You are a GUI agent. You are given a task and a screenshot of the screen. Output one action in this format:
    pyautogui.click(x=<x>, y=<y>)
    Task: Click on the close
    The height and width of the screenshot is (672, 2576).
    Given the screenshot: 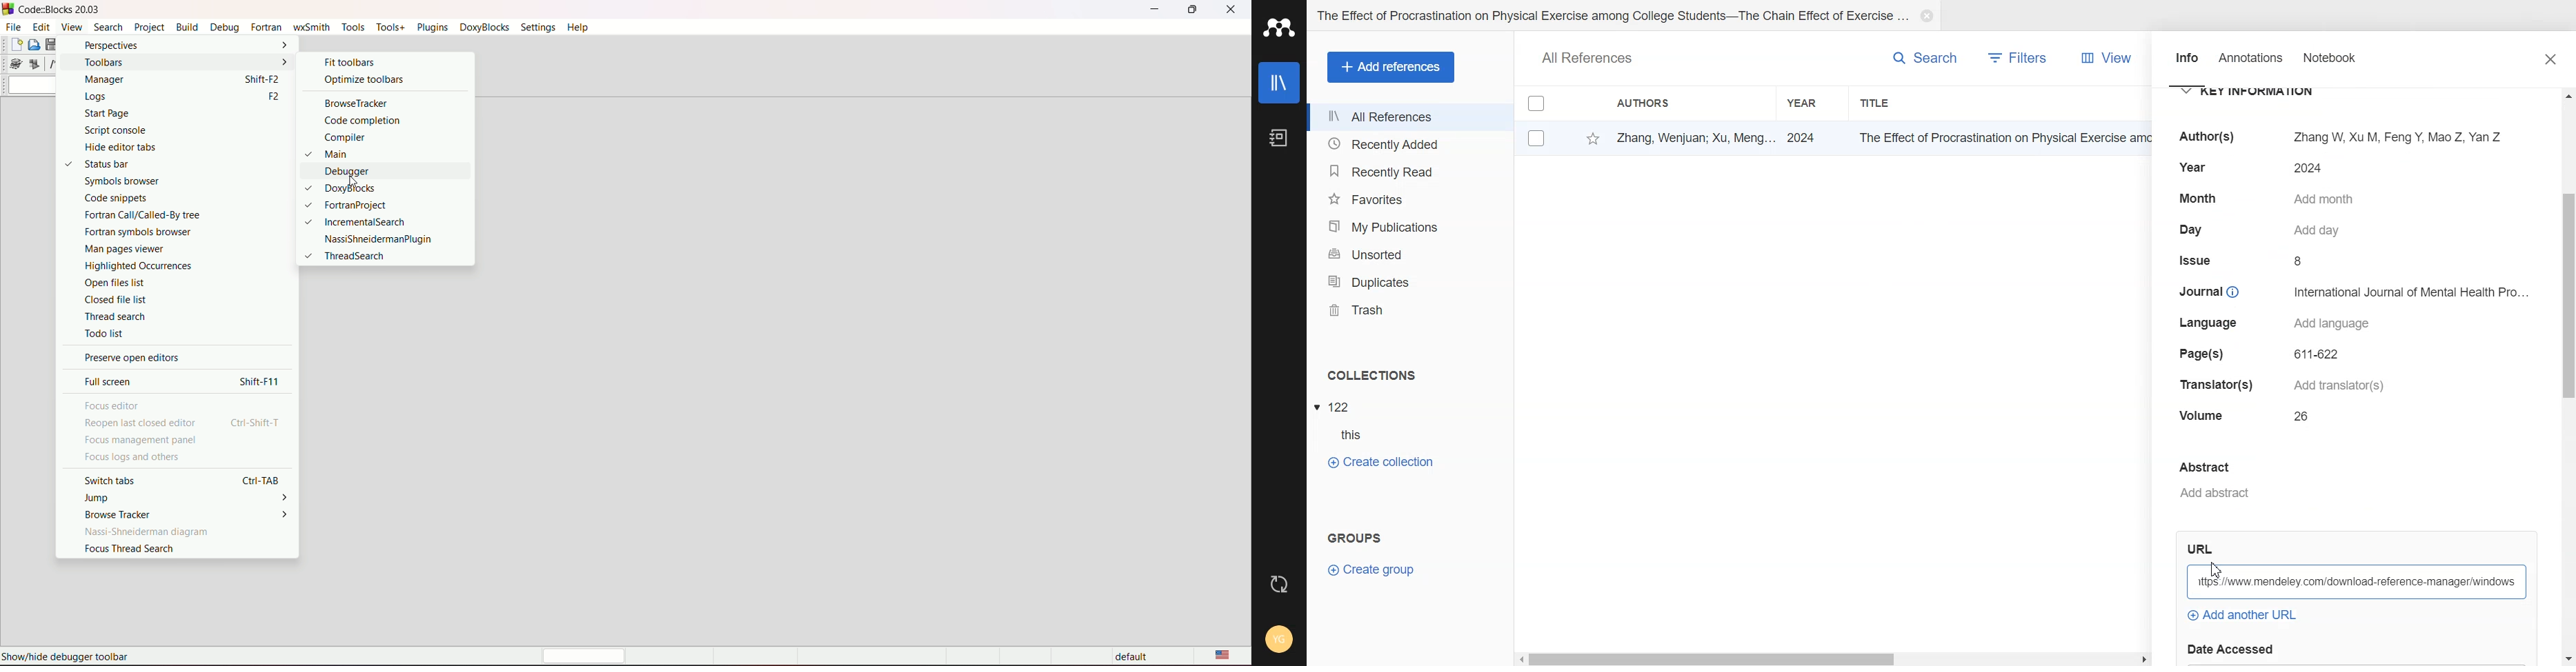 What is the action you would take?
    pyautogui.click(x=1232, y=10)
    